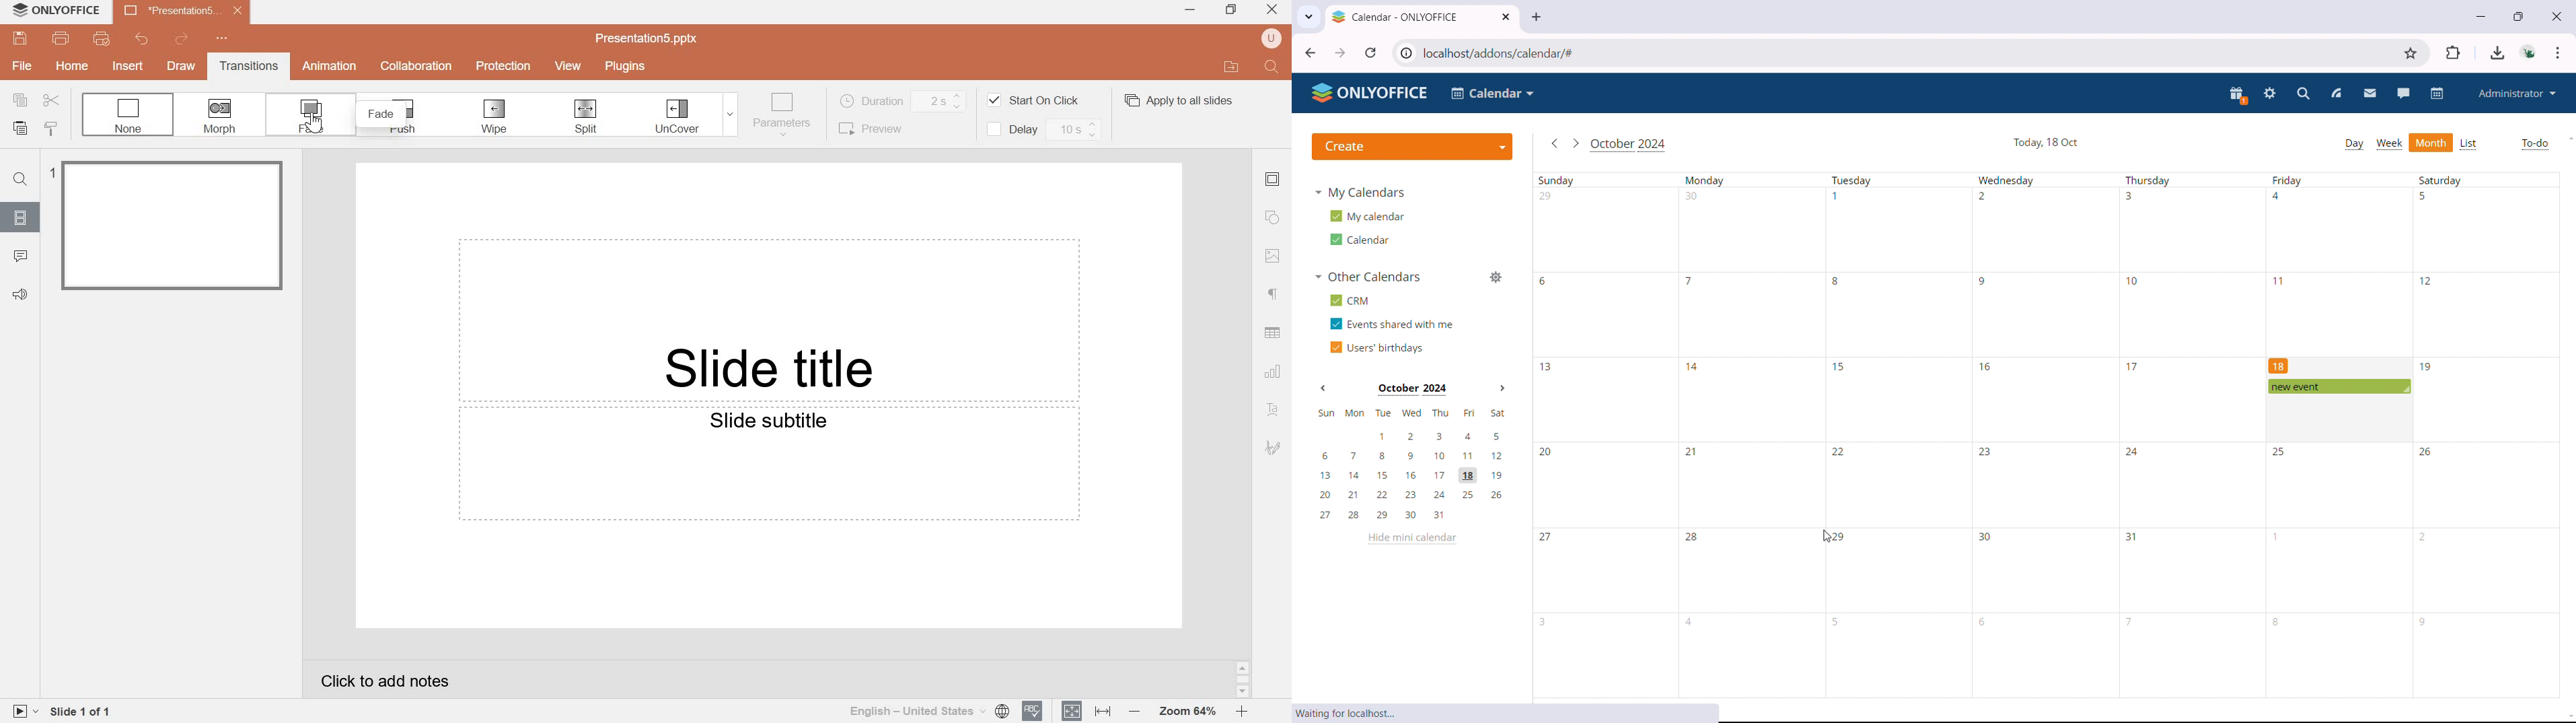 This screenshot has width=2576, height=728. I want to click on 22, so click(1839, 452).